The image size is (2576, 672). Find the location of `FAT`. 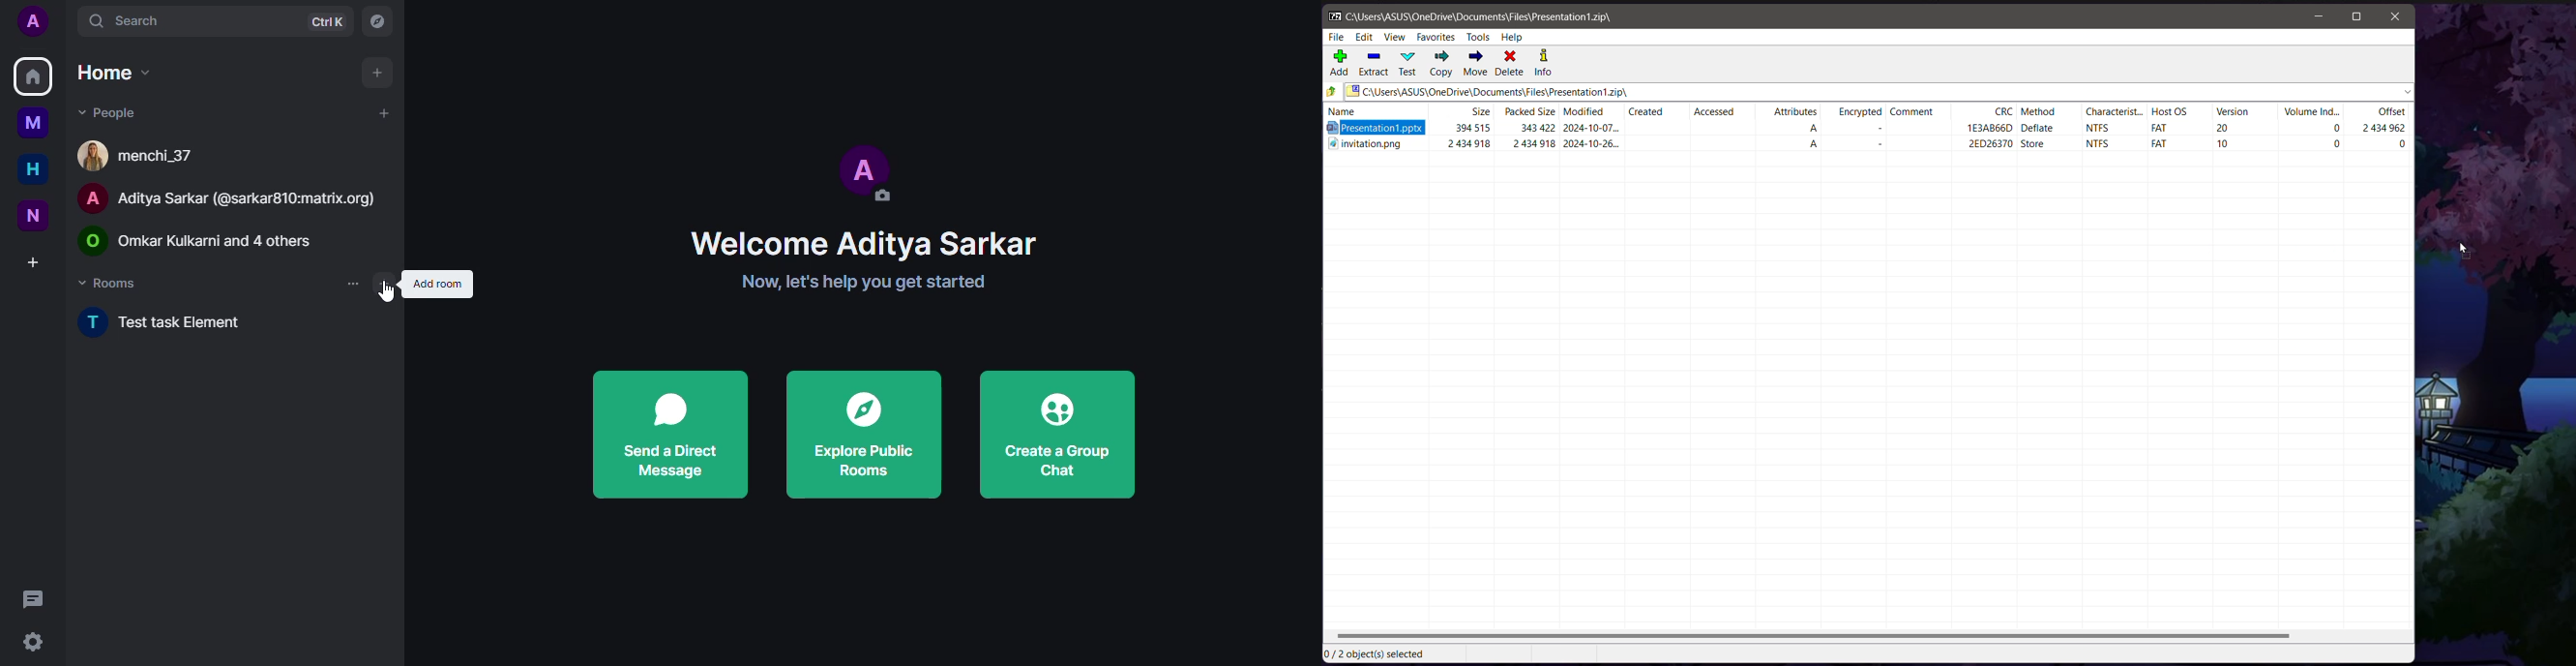

FAT is located at coordinates (2156, 144).